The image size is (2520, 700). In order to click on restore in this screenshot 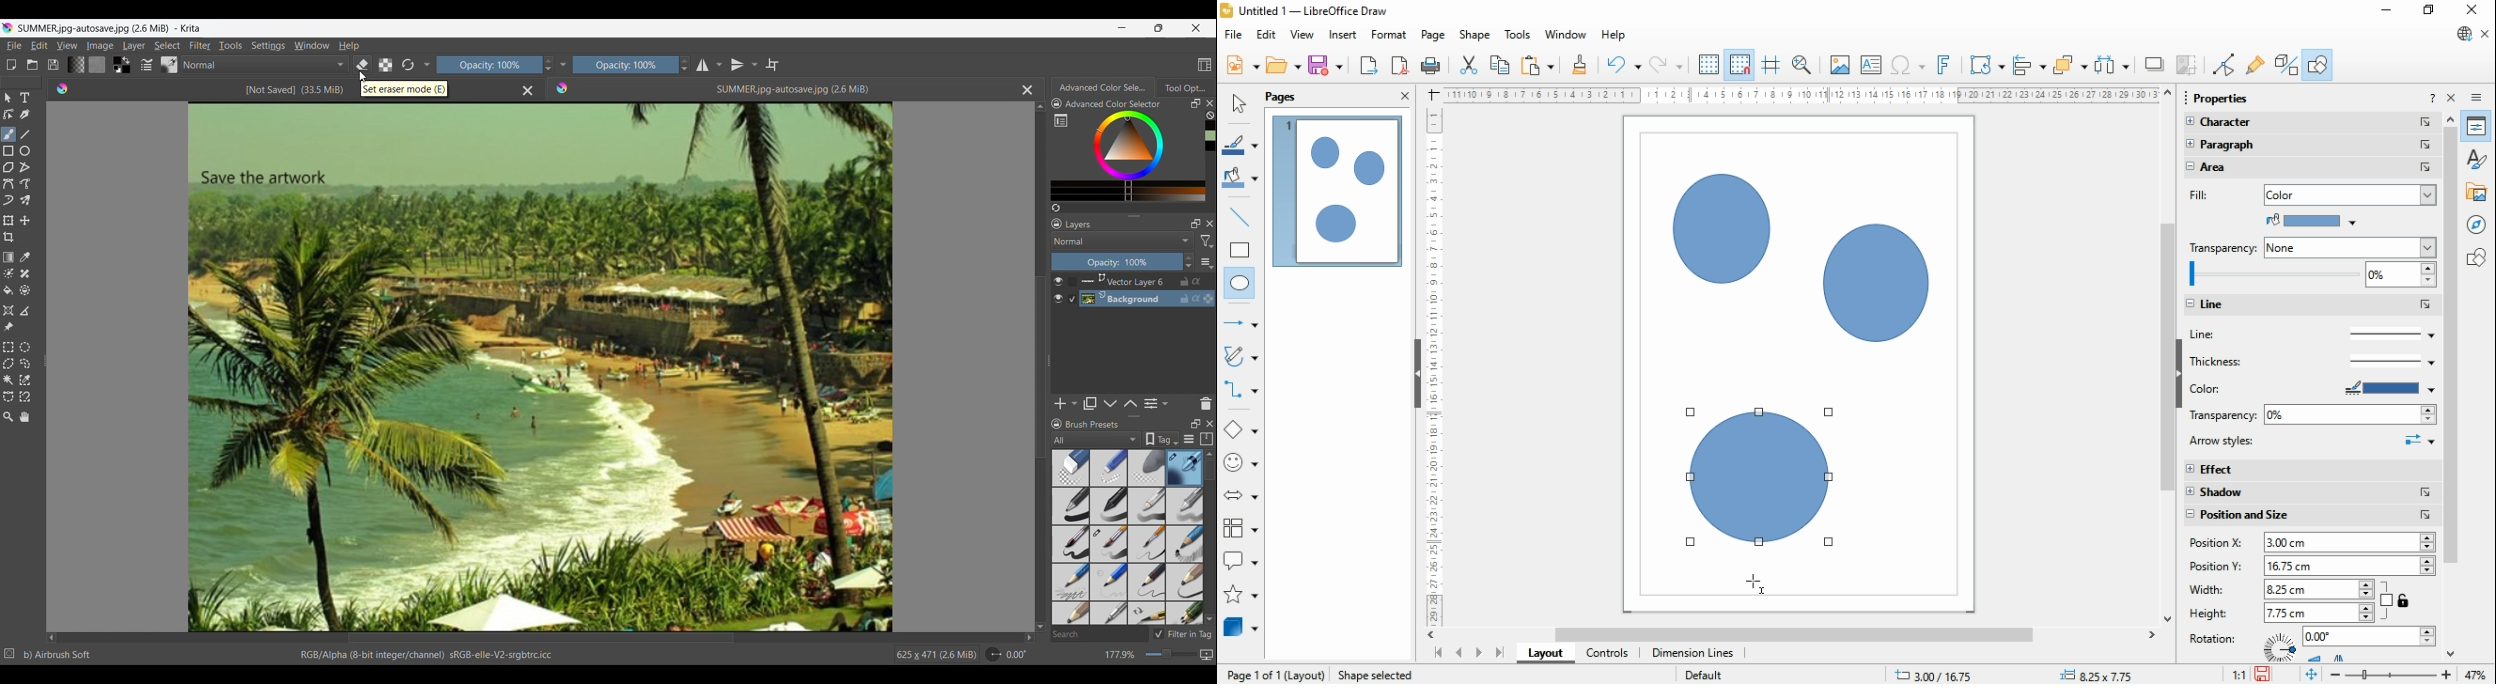, I will do `click(2430, 11)`.